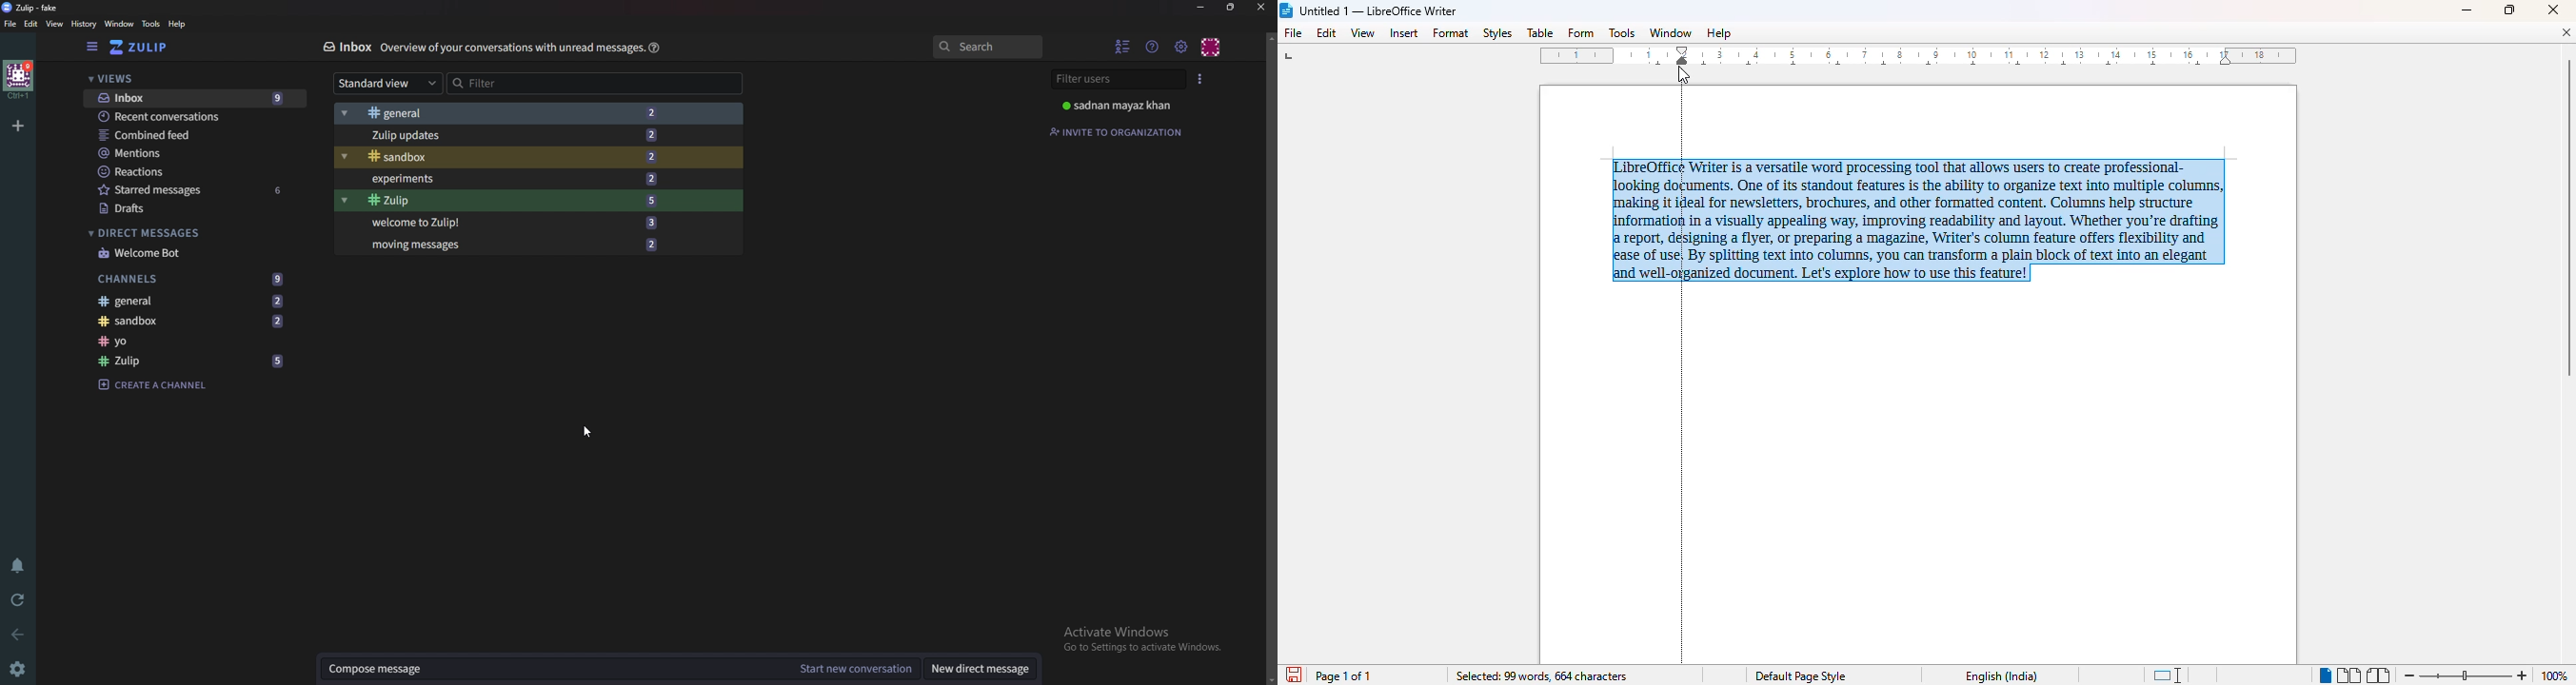 The image size is (2576, 700). Describe the element at coordinates (532, 135) in the screenshot. I see `Zulip updates` at that location.